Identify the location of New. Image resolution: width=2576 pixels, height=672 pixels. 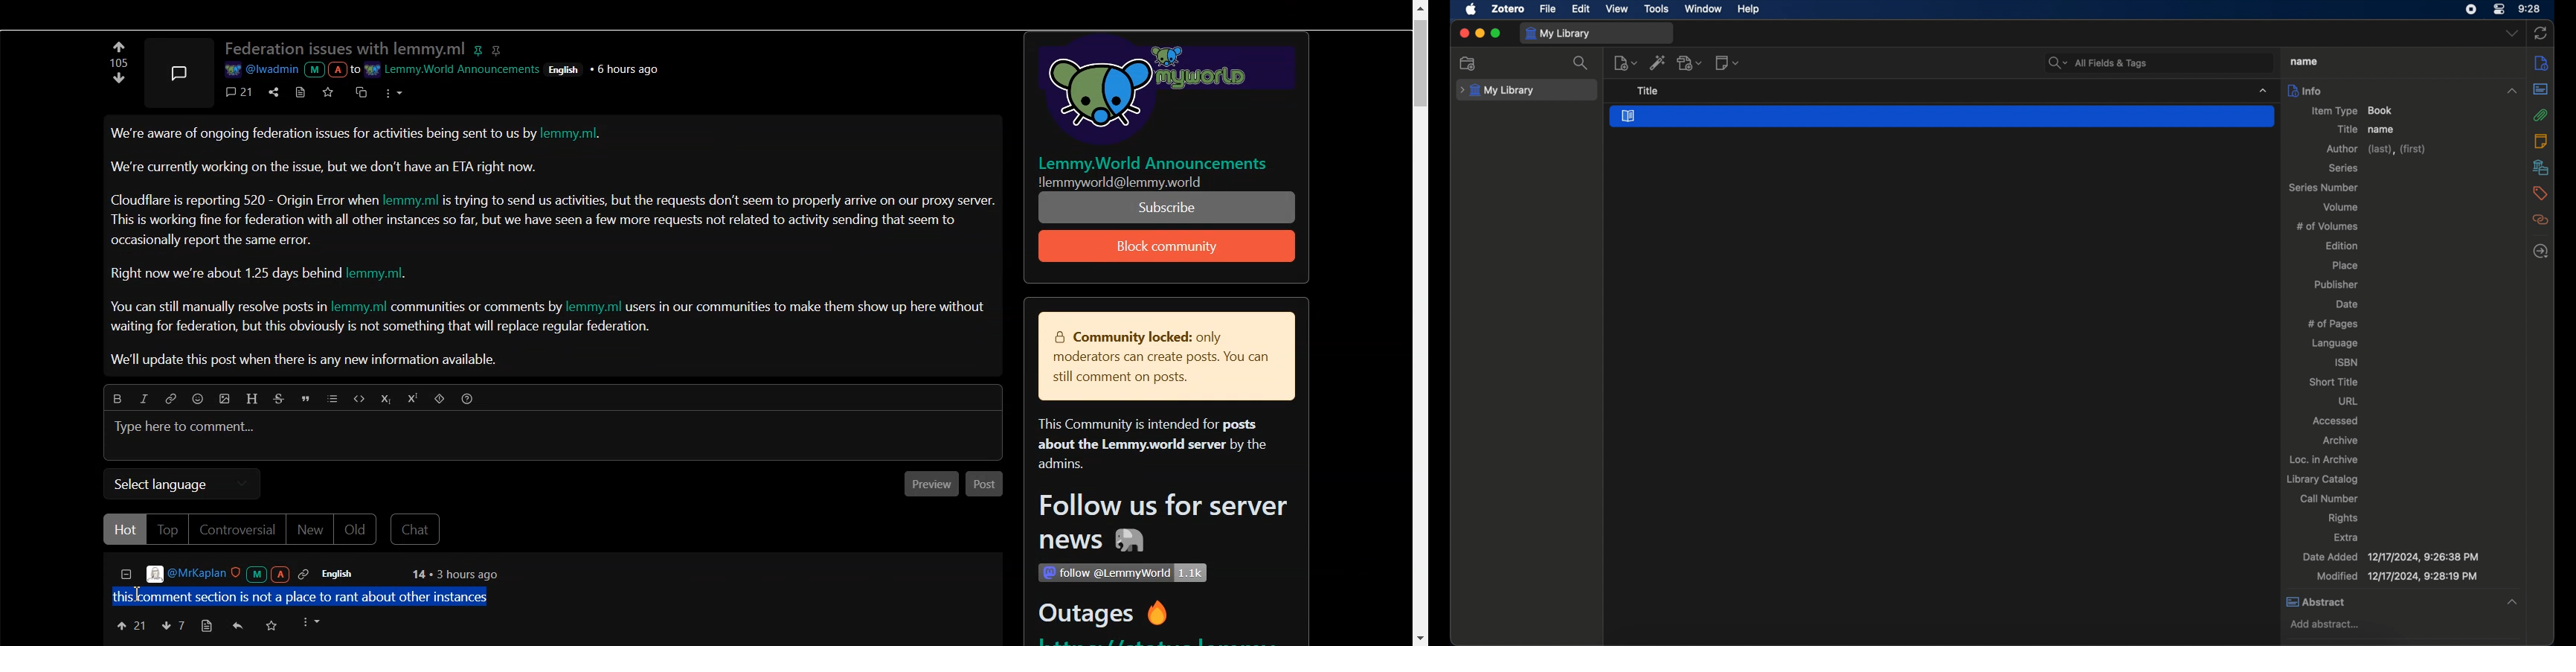
(309, 531).